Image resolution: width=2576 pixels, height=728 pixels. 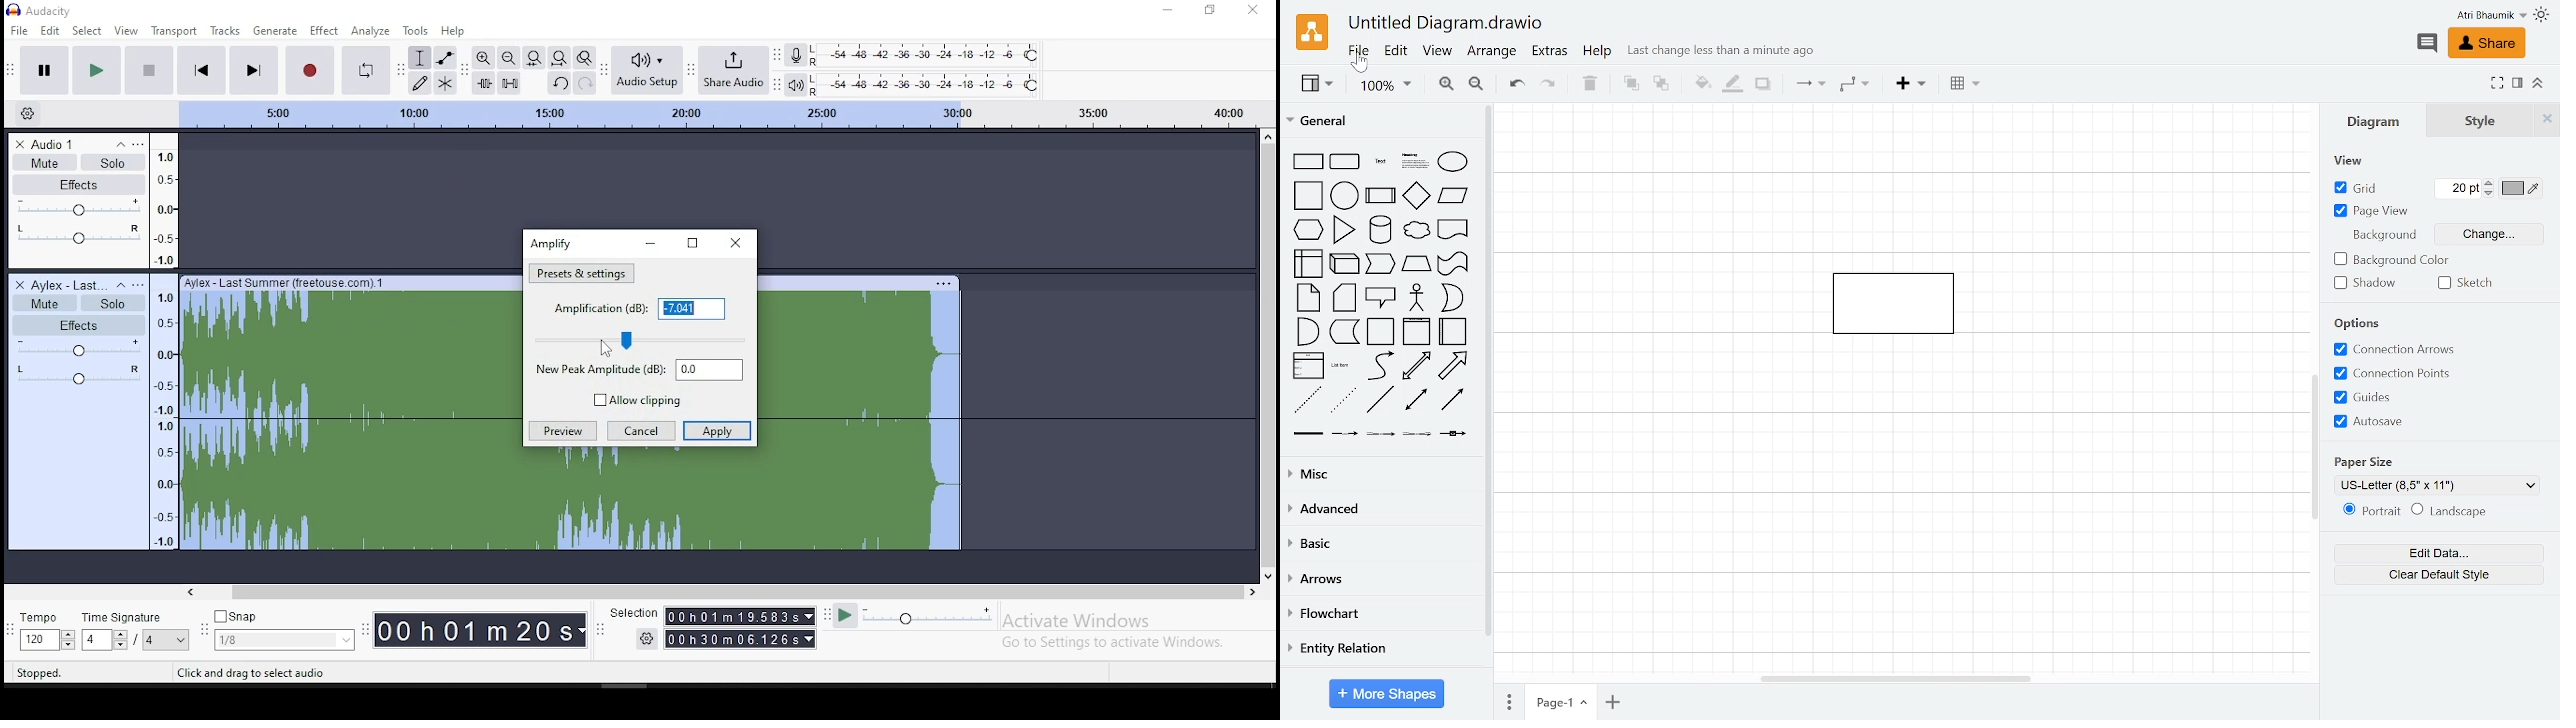 I want to click on Sketch, so click(x=2468, y=283).